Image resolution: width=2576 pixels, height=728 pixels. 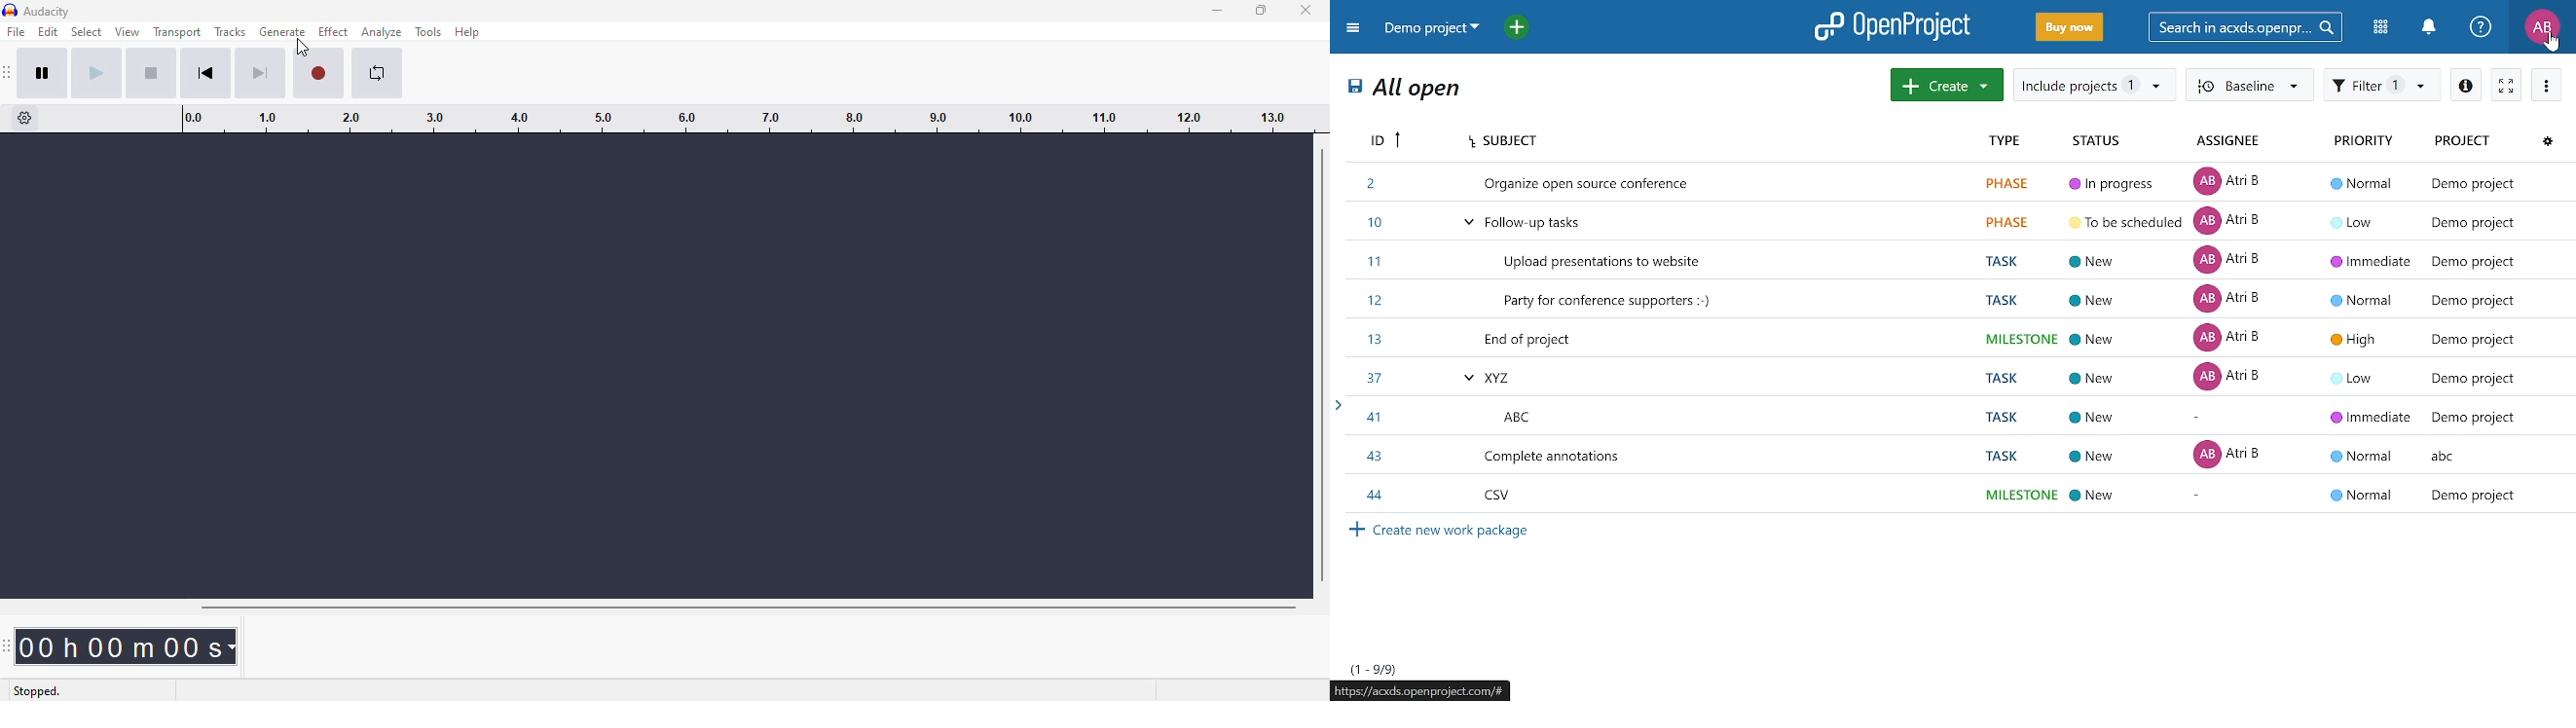 What do you see at coordinates (2374, 143) in the screenshot?
I see `priority` at bounding box center [2374, 143].